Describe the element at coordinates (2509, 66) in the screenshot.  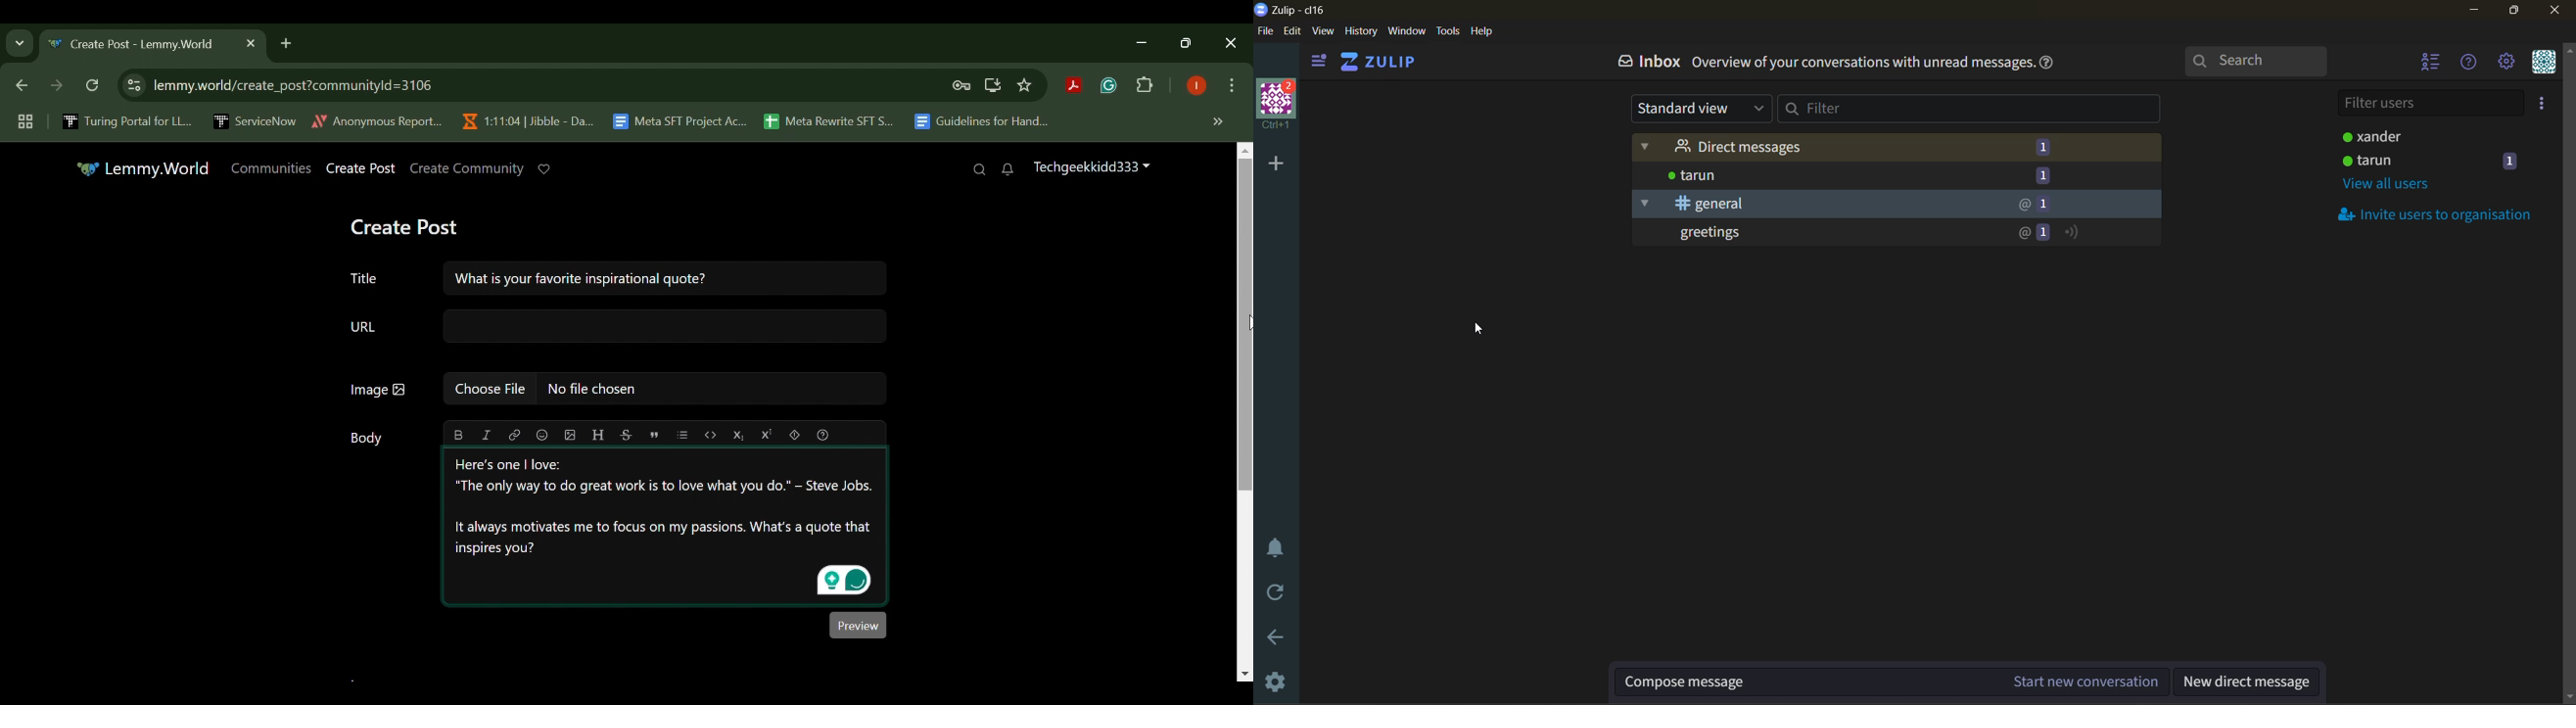
I see `main menu` at that location.